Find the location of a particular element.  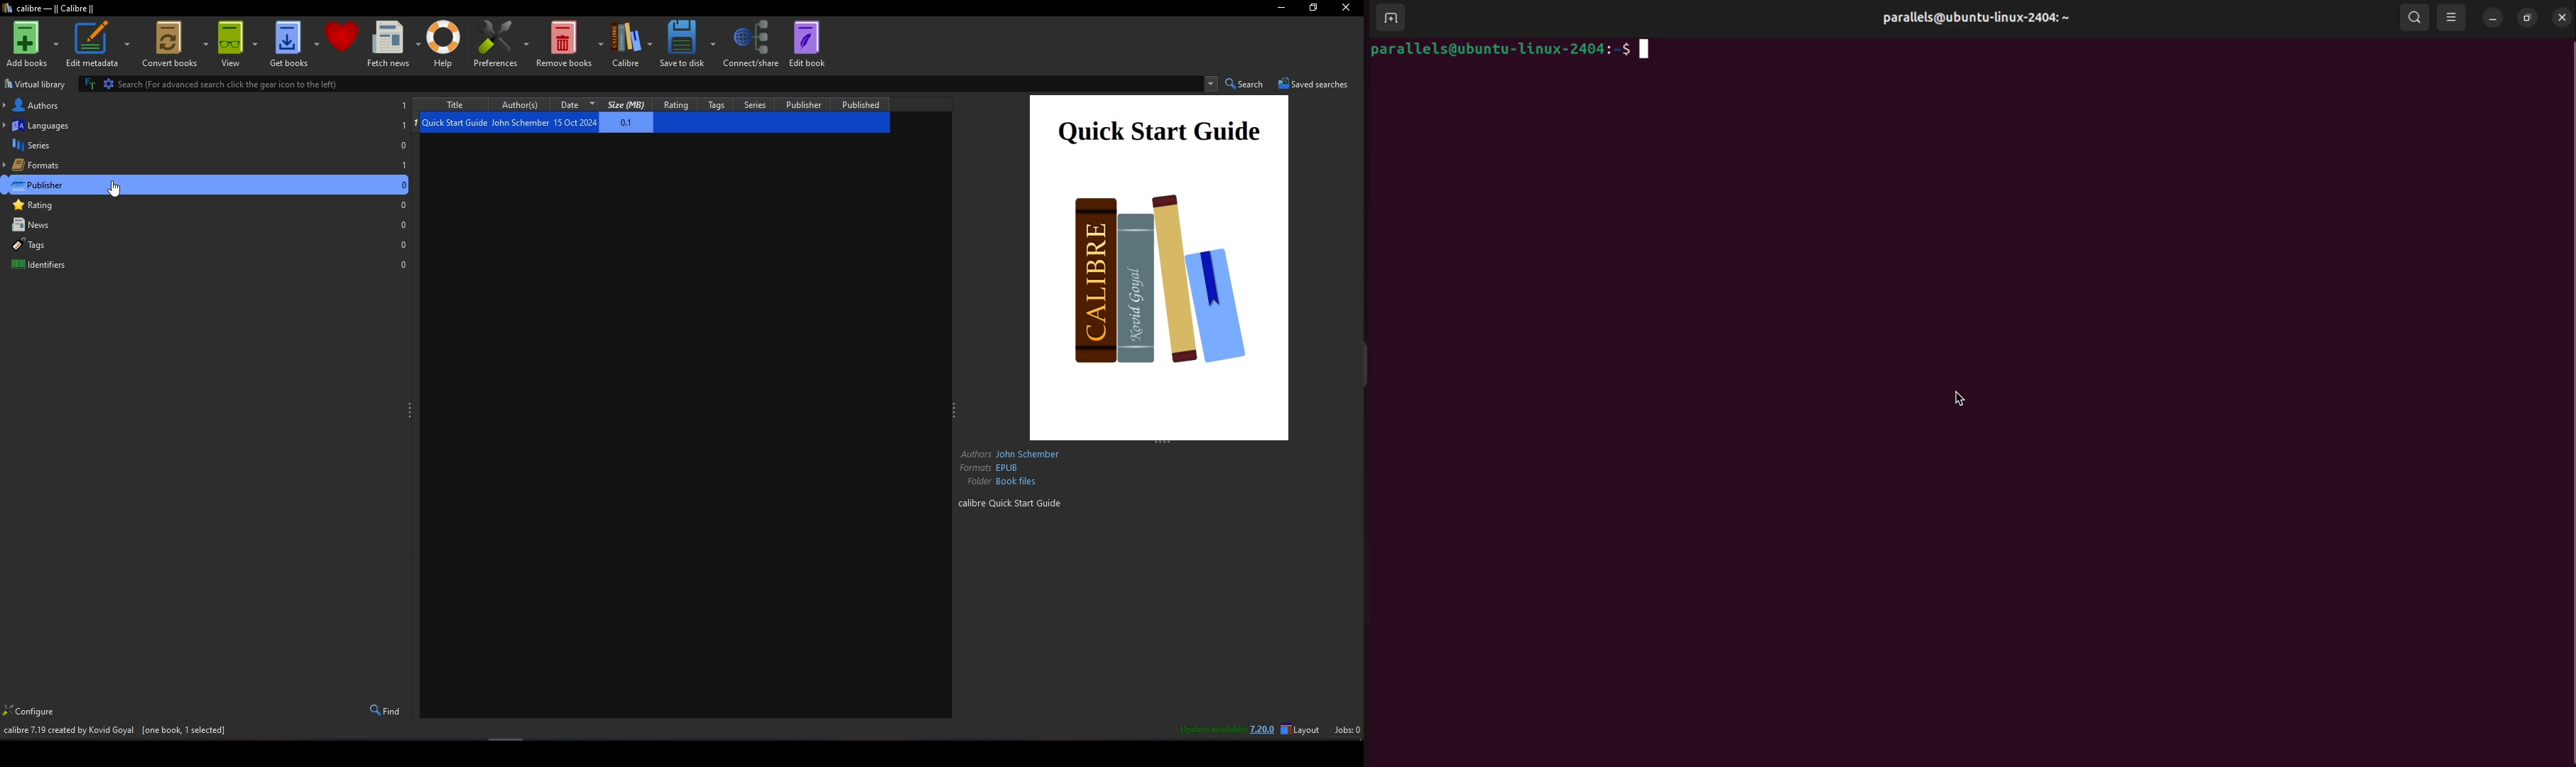

Tags is located at coordinates (207, 244).